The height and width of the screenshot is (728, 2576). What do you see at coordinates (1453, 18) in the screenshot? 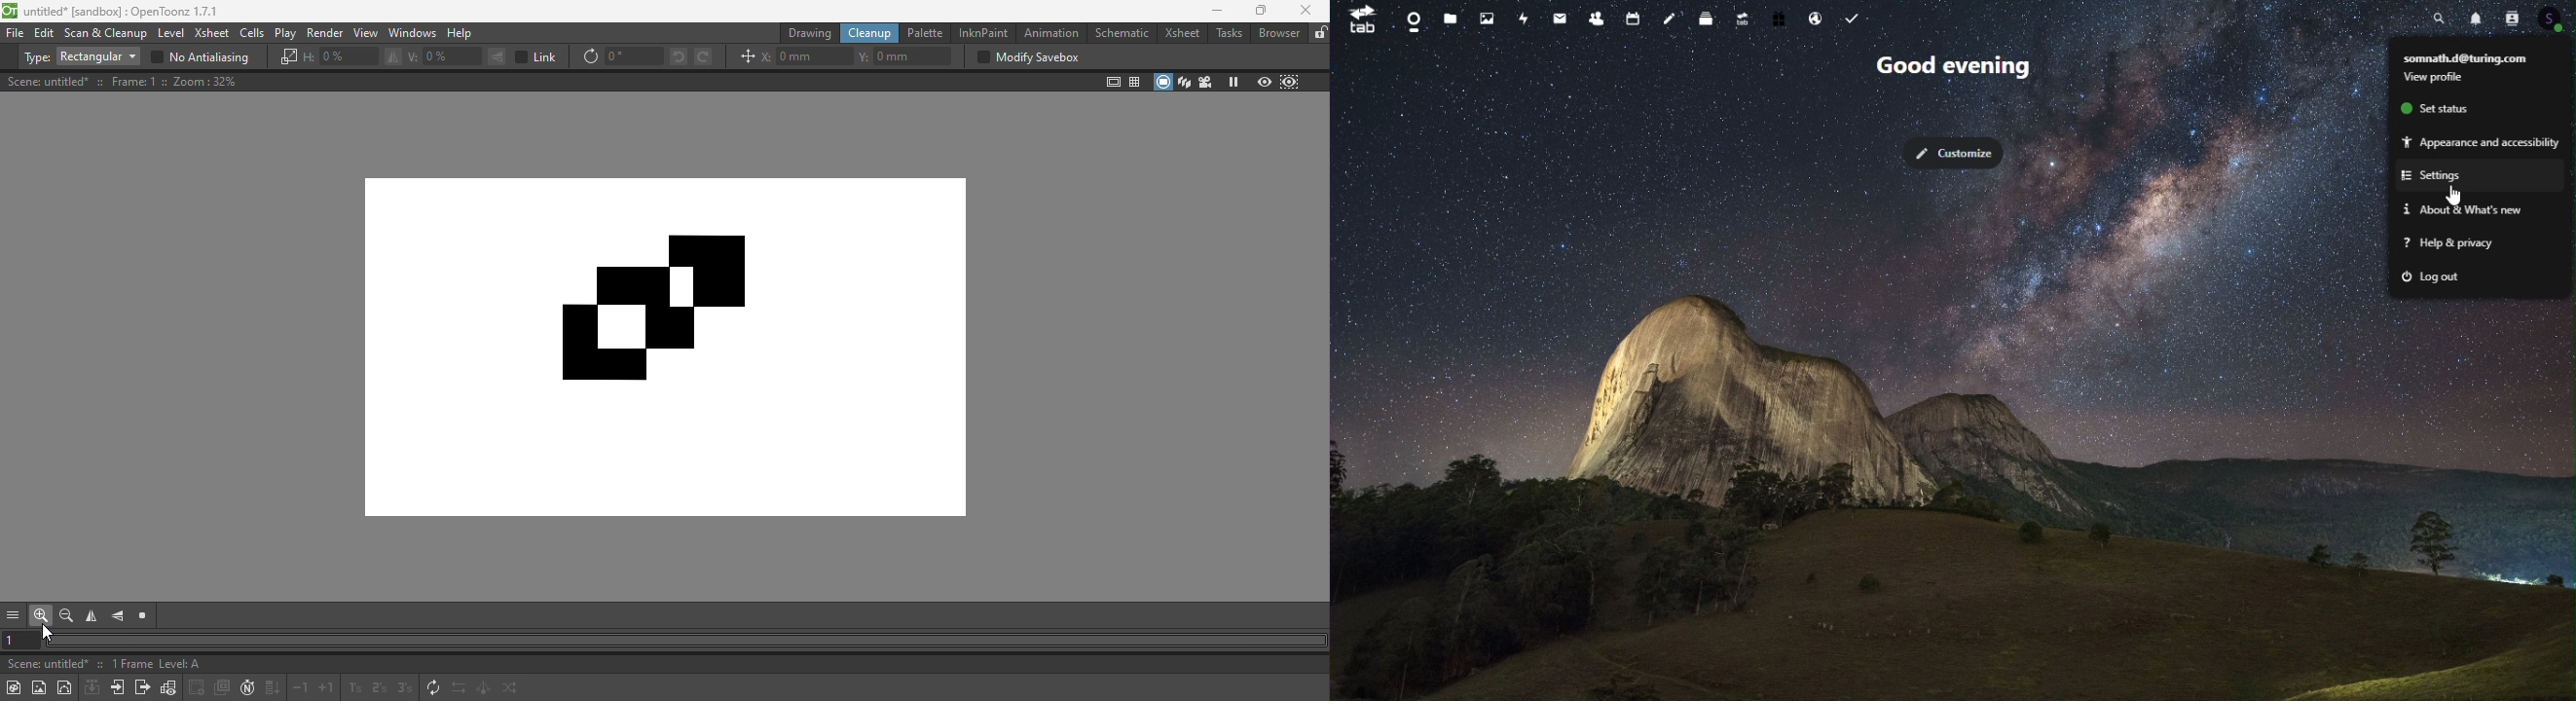
I see `files` at bounding box center [1453, 18].